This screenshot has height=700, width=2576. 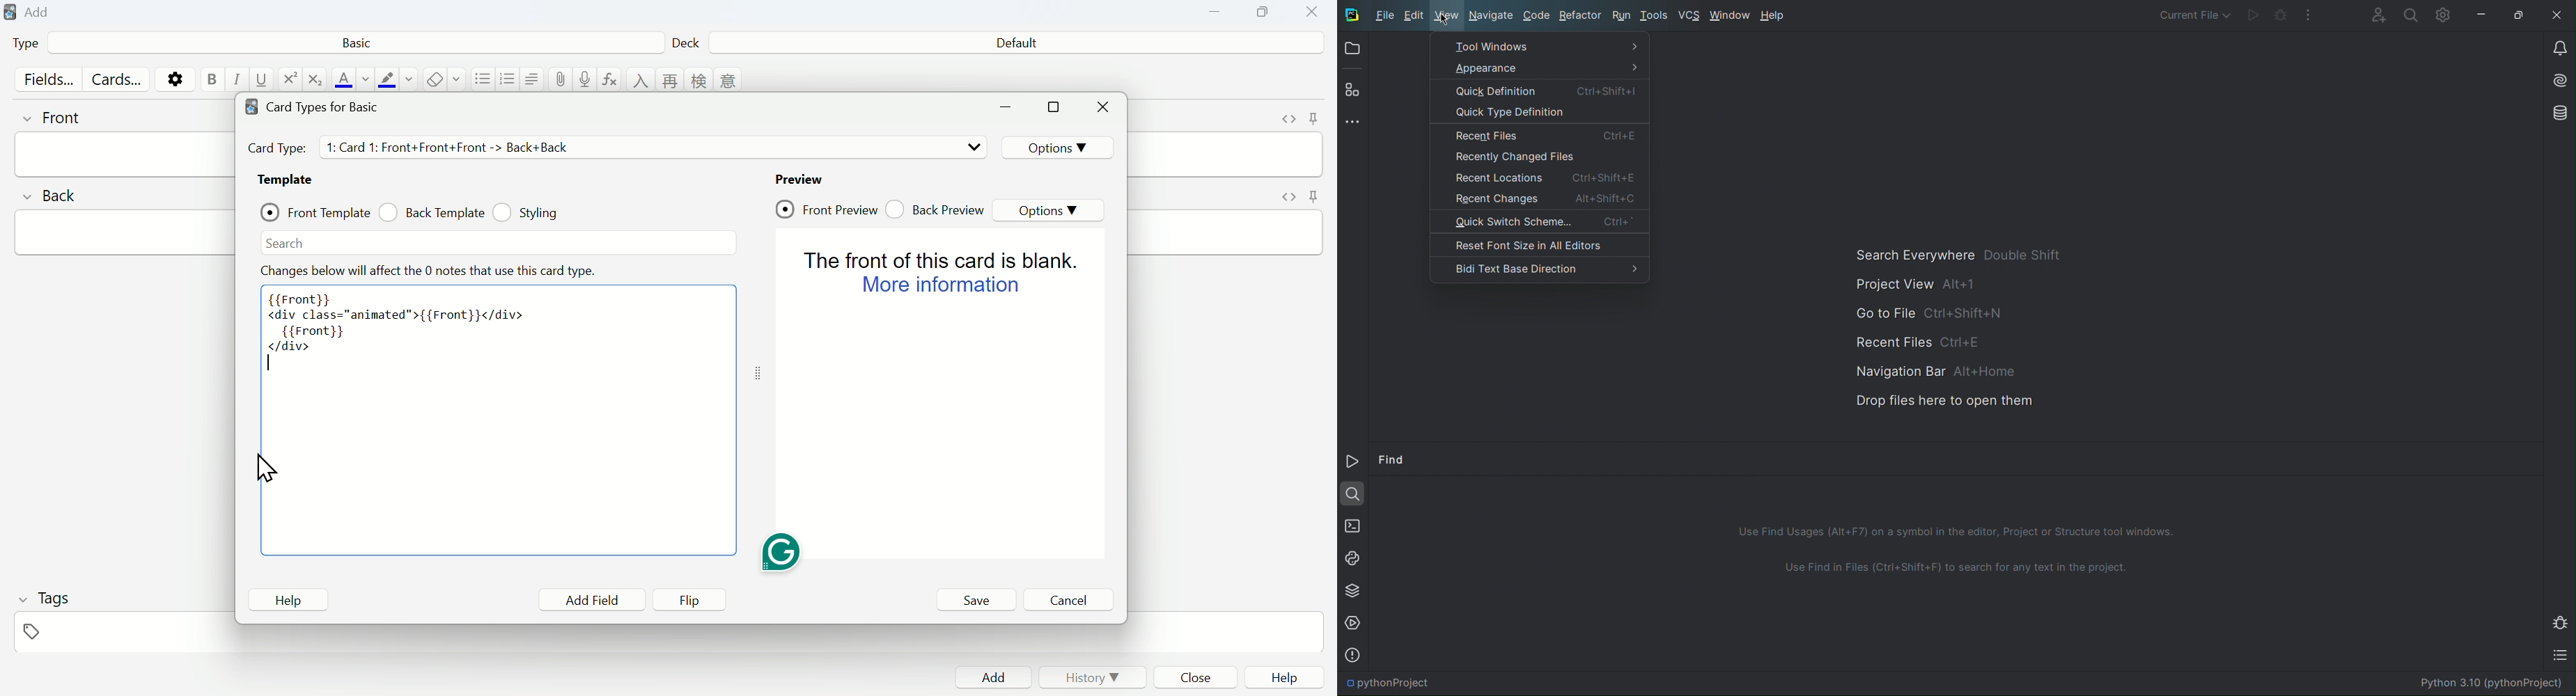 What do you see at coordinates (1353, 492) in the screenshot?
I see `Find` at bounding box center [1353, 492].